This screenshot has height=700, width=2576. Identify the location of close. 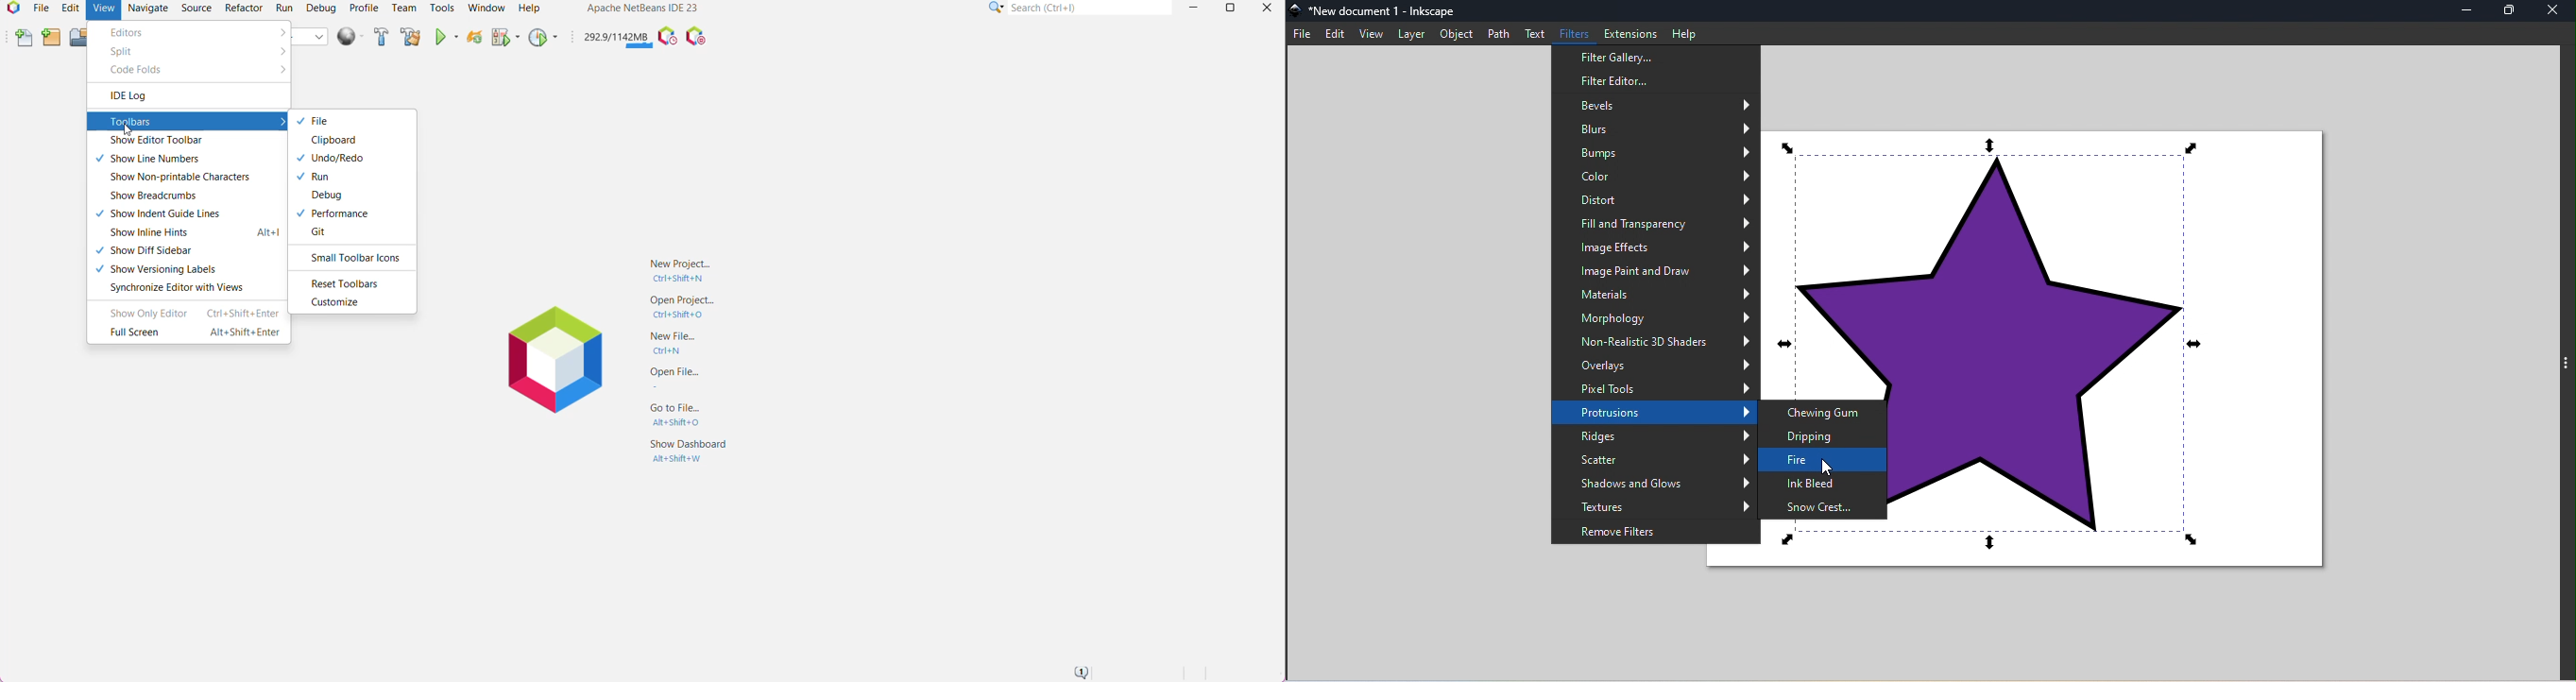
(2555, 10).